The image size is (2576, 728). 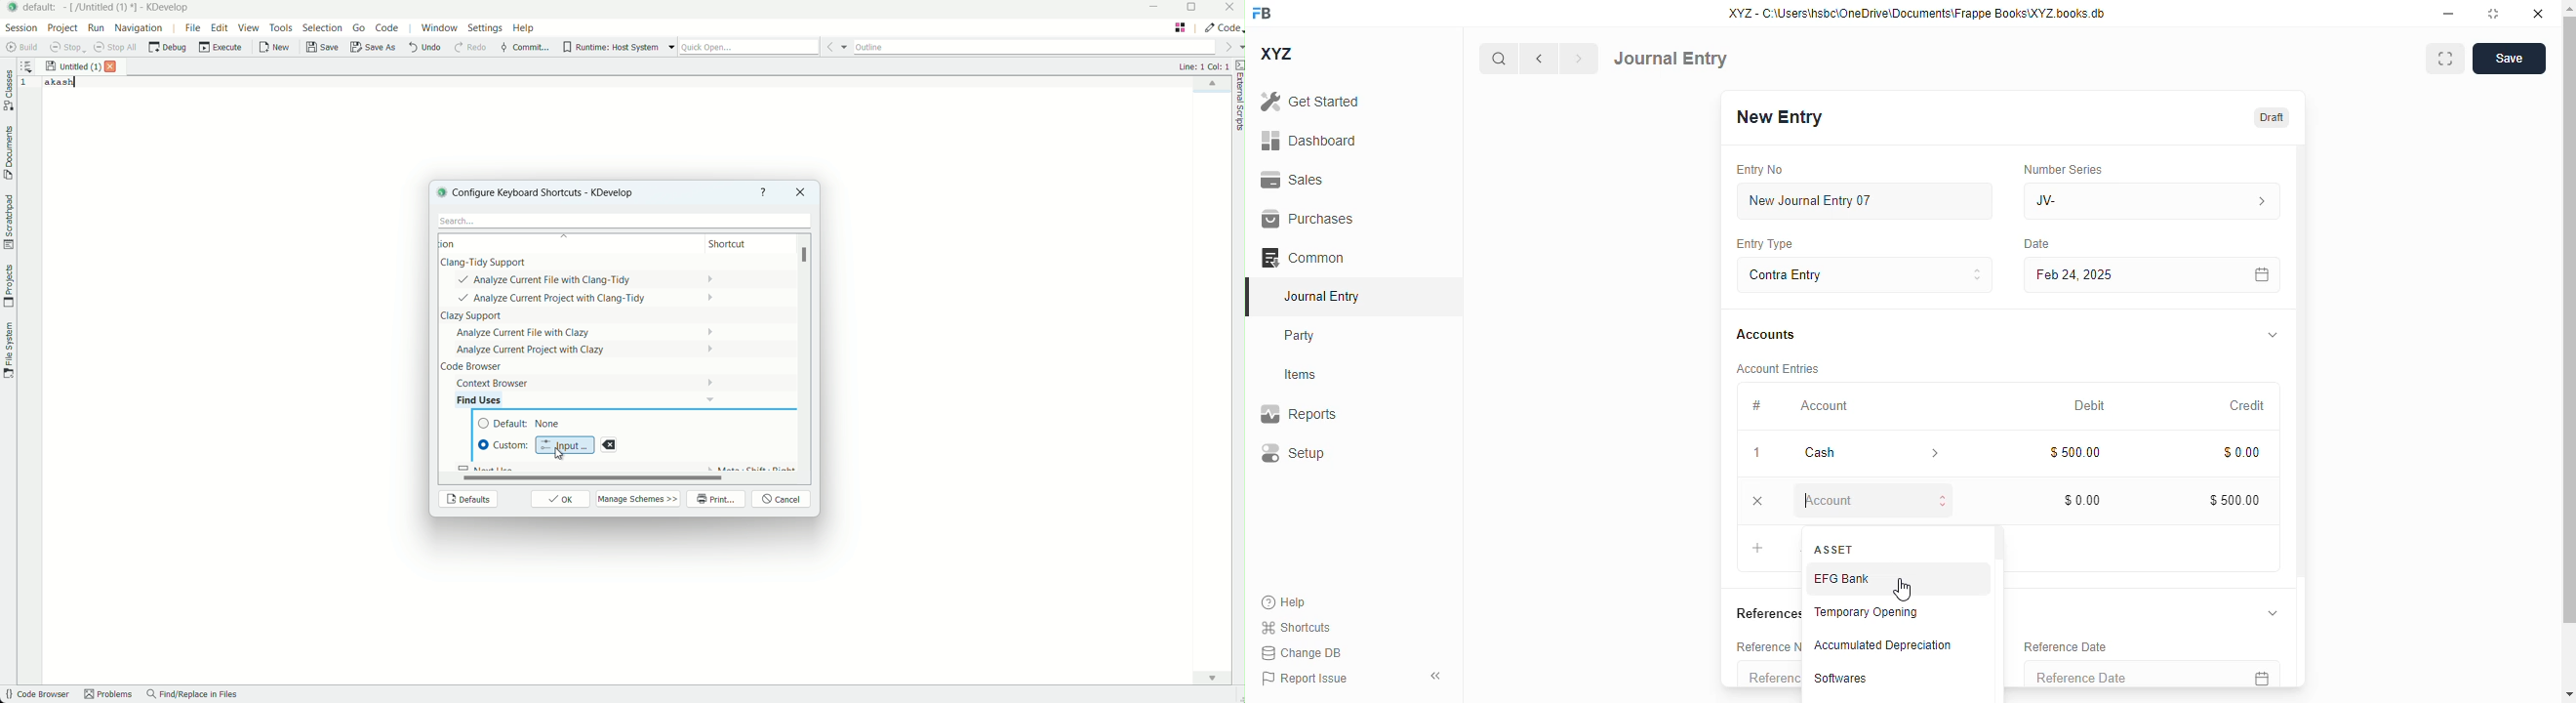 What do you see at coordinates (1299, 413) in the screenshot?
I see `reports` at bounding box center [1299, 413].